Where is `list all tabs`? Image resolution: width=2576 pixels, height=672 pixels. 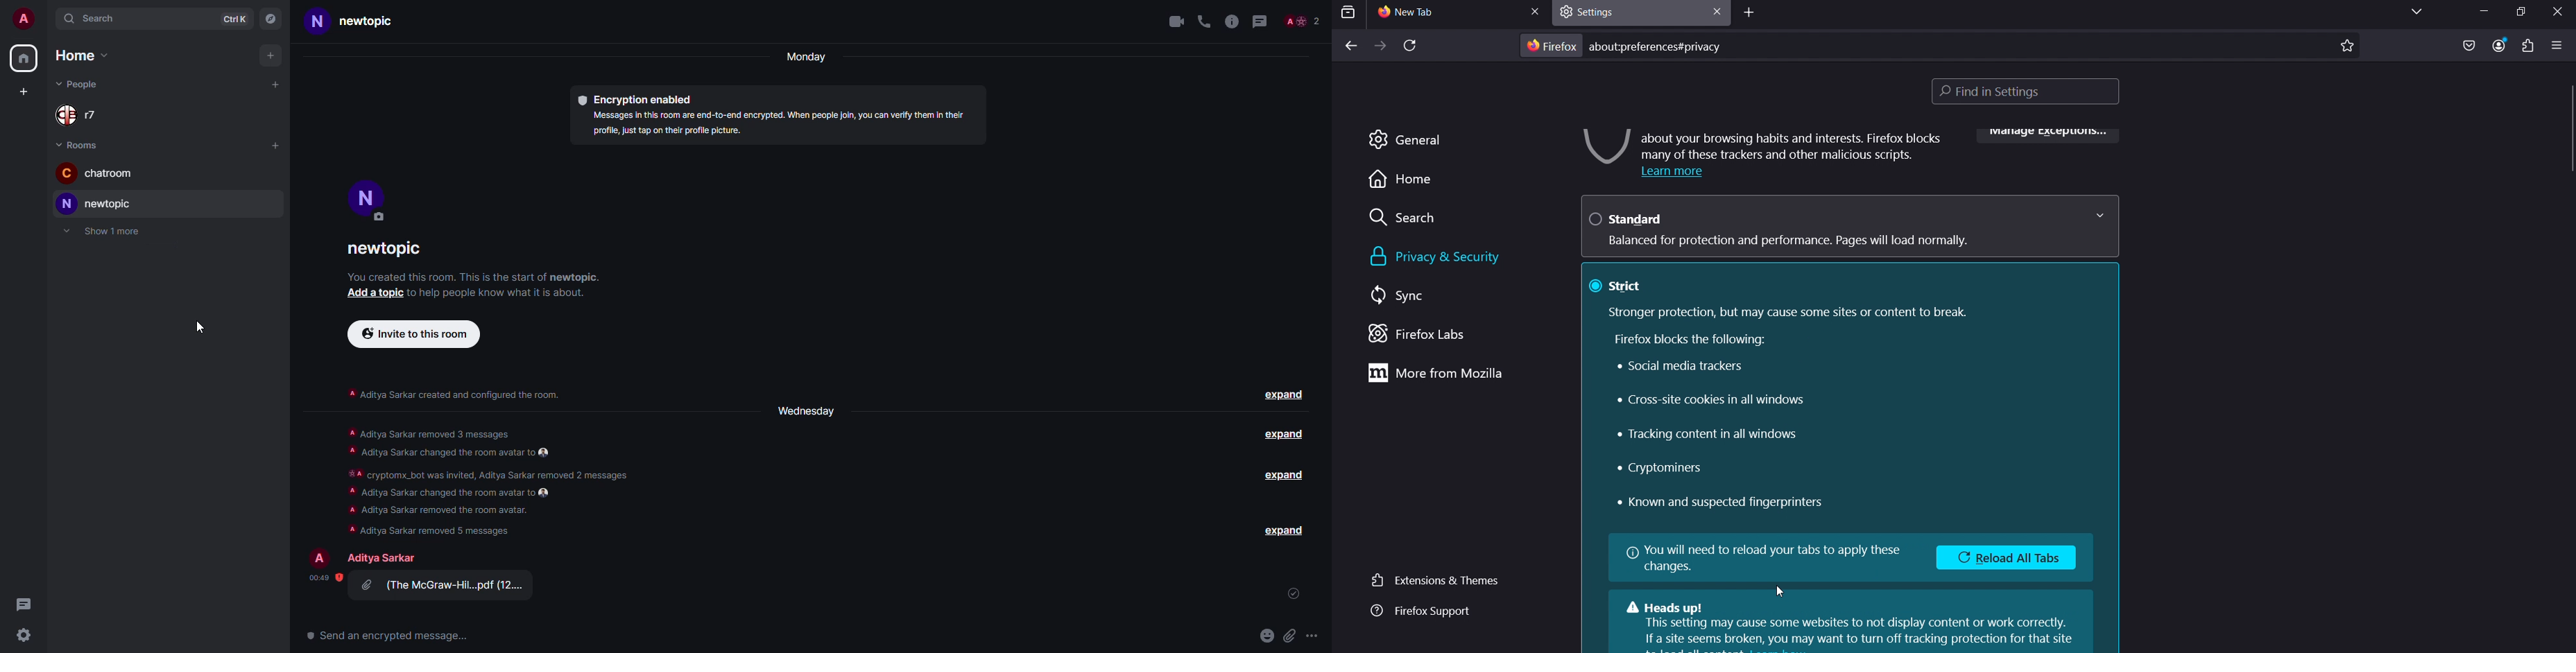 list all tabs is located at coordinates (2412, 12).